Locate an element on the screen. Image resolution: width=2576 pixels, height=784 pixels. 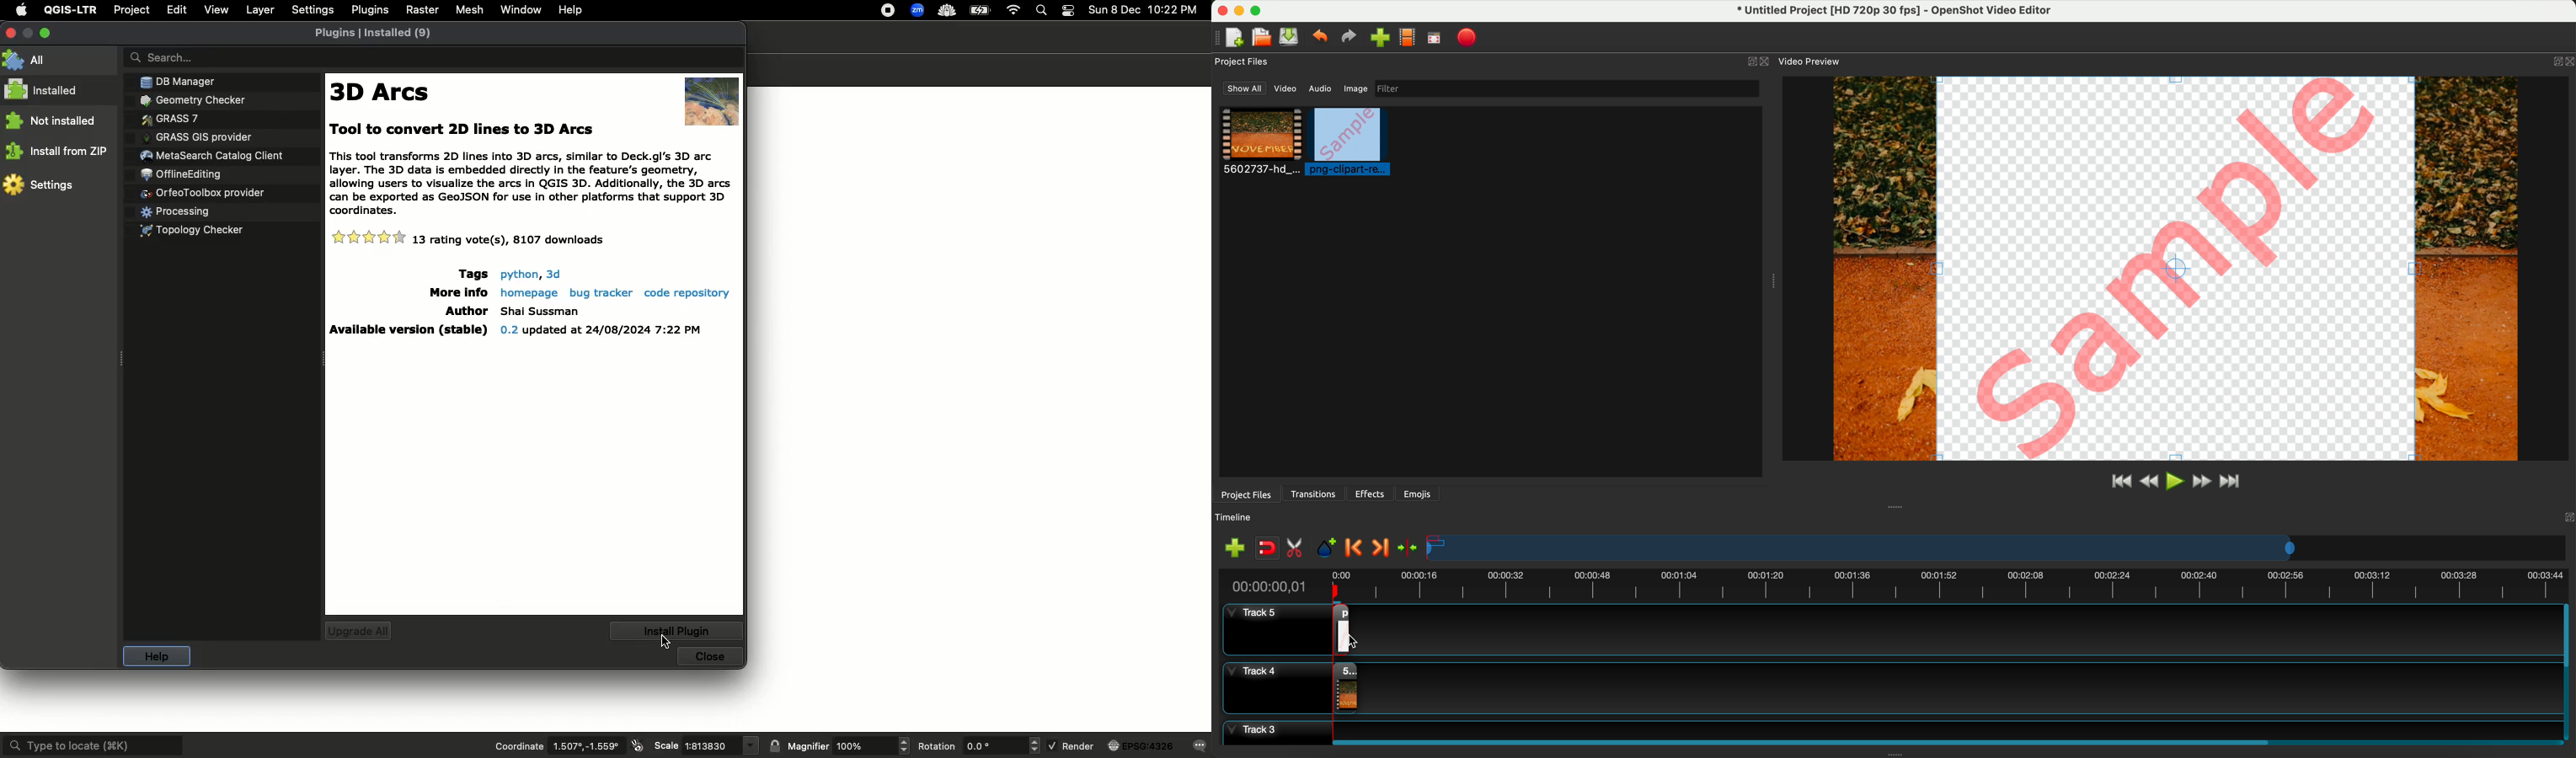
Picture is located at coordinates (711, 99).